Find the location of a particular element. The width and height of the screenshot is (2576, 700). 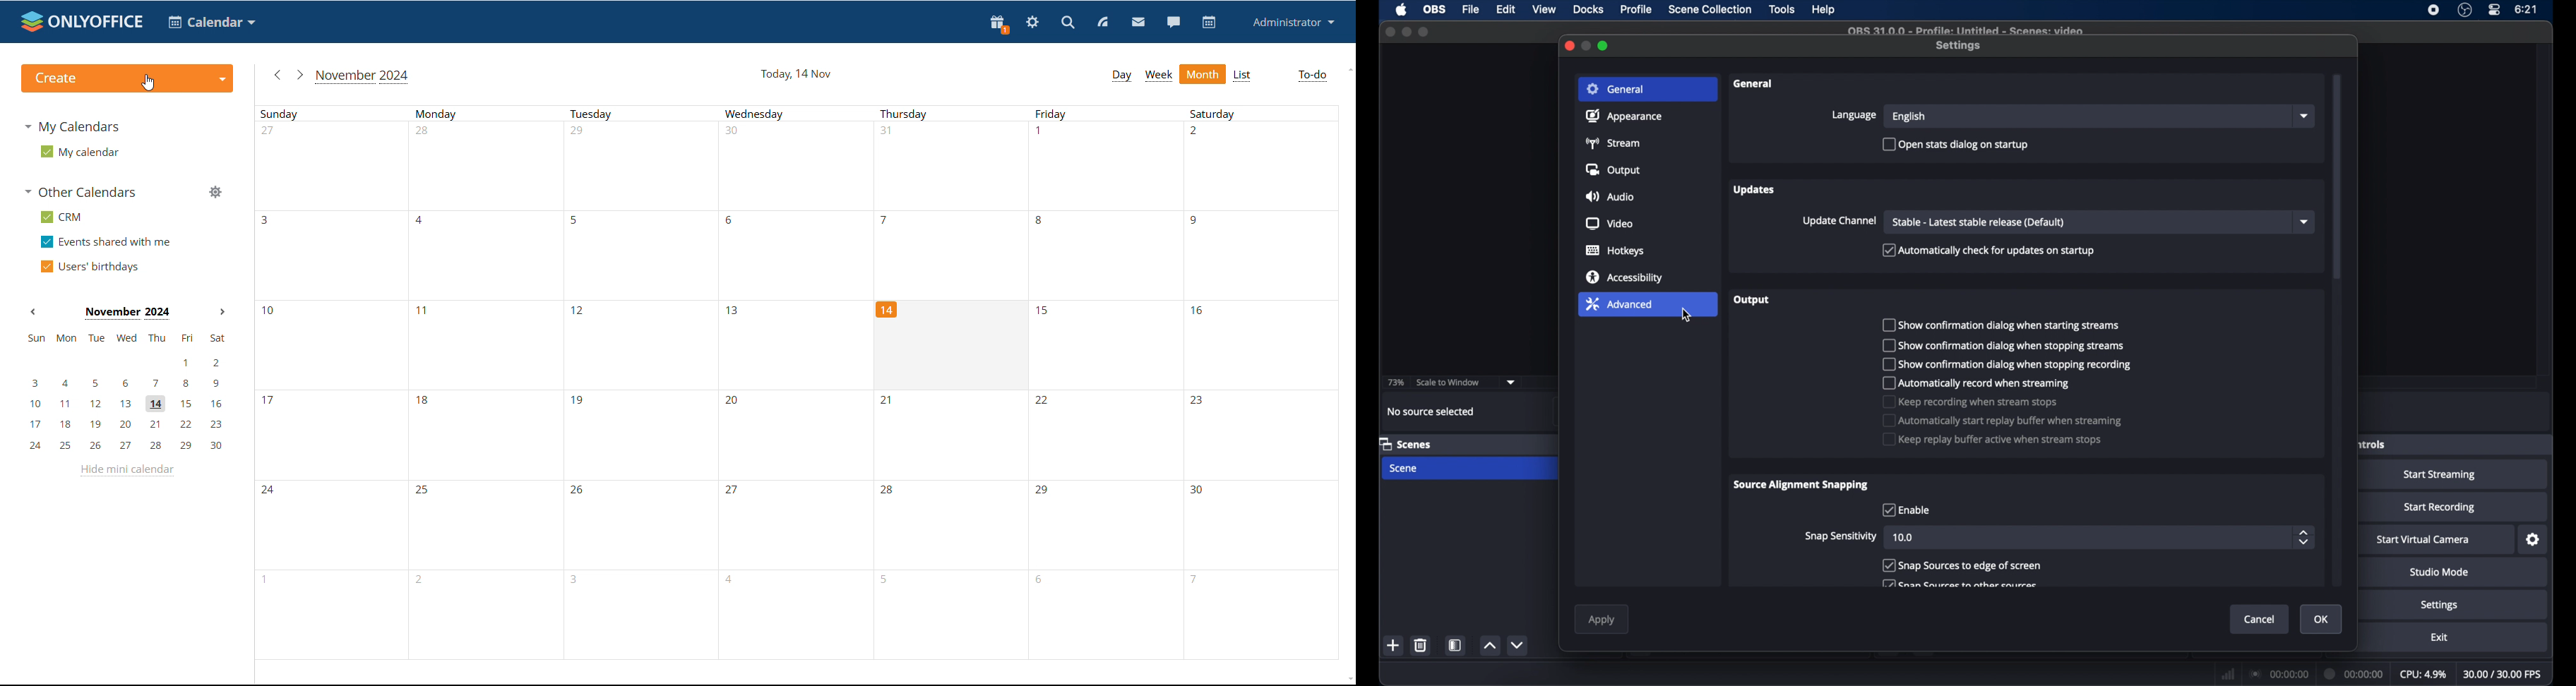

checkbox is located at coordinates (1905, 509).